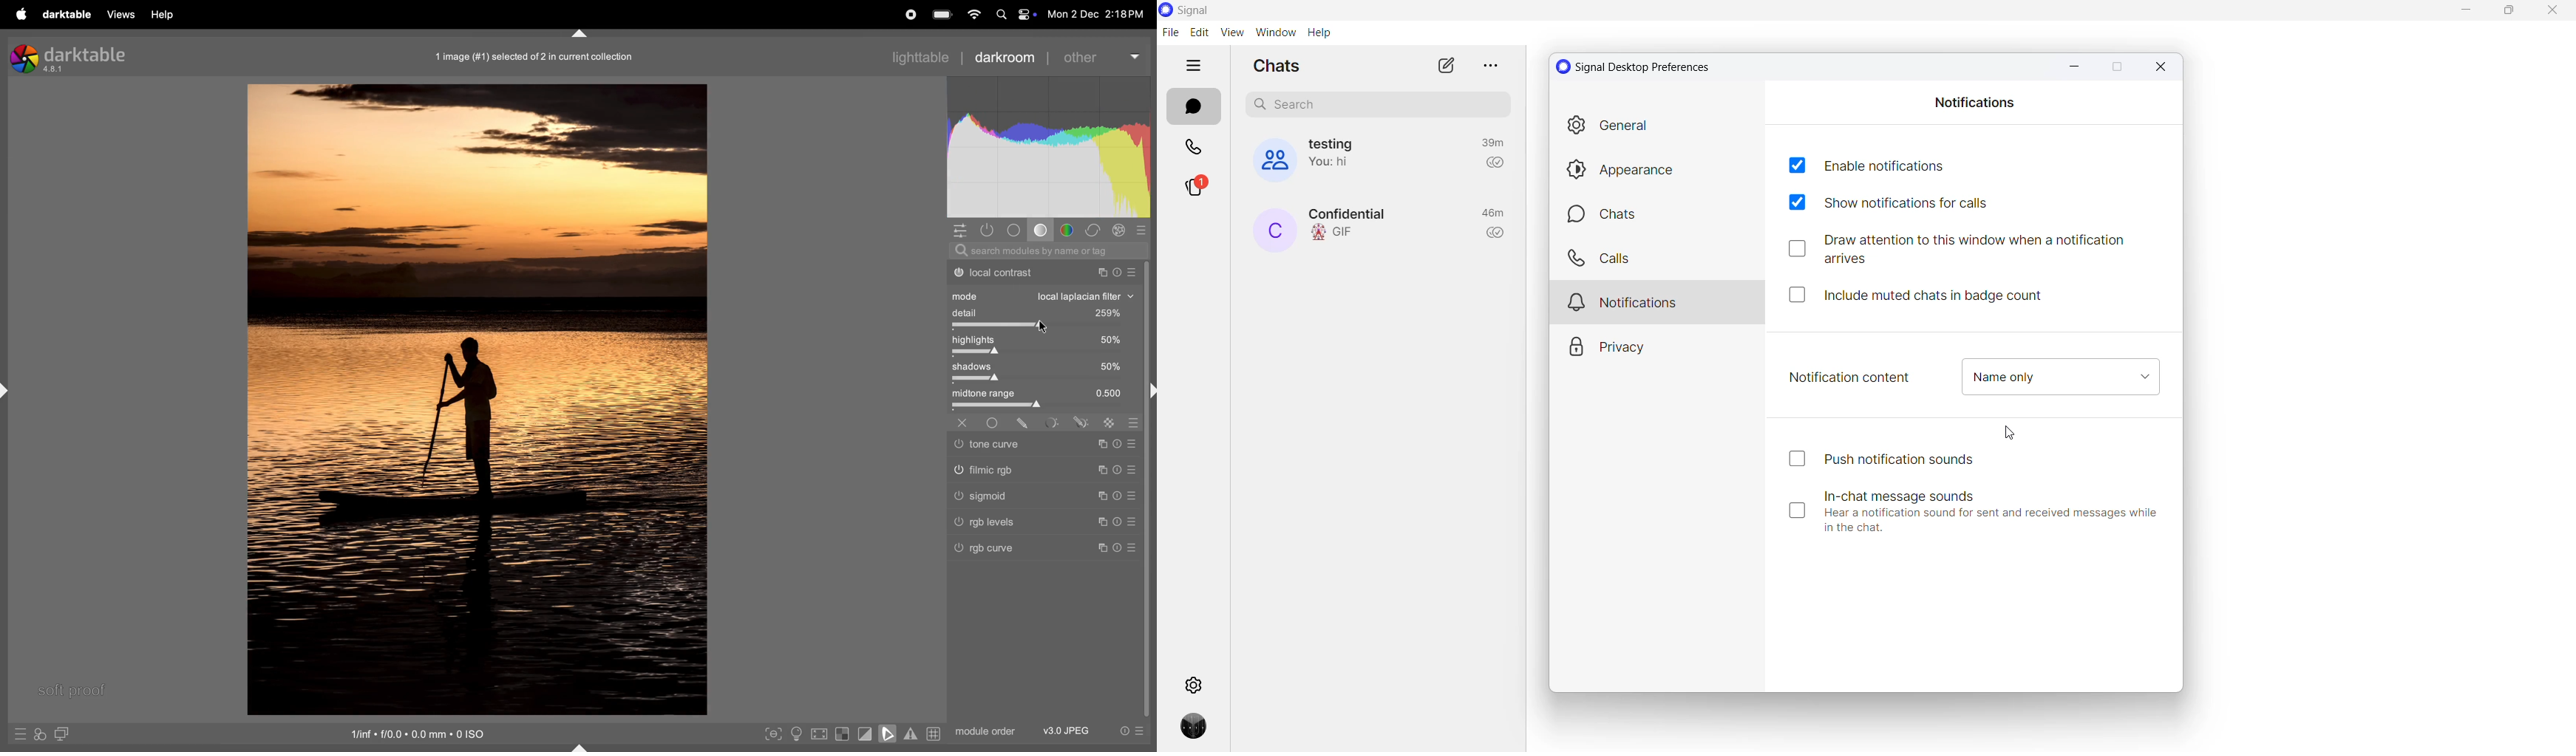  What do you see at coordinates (1117, 470) in the screenshot?
I see `sign ` at bounding box center [1117, 470].